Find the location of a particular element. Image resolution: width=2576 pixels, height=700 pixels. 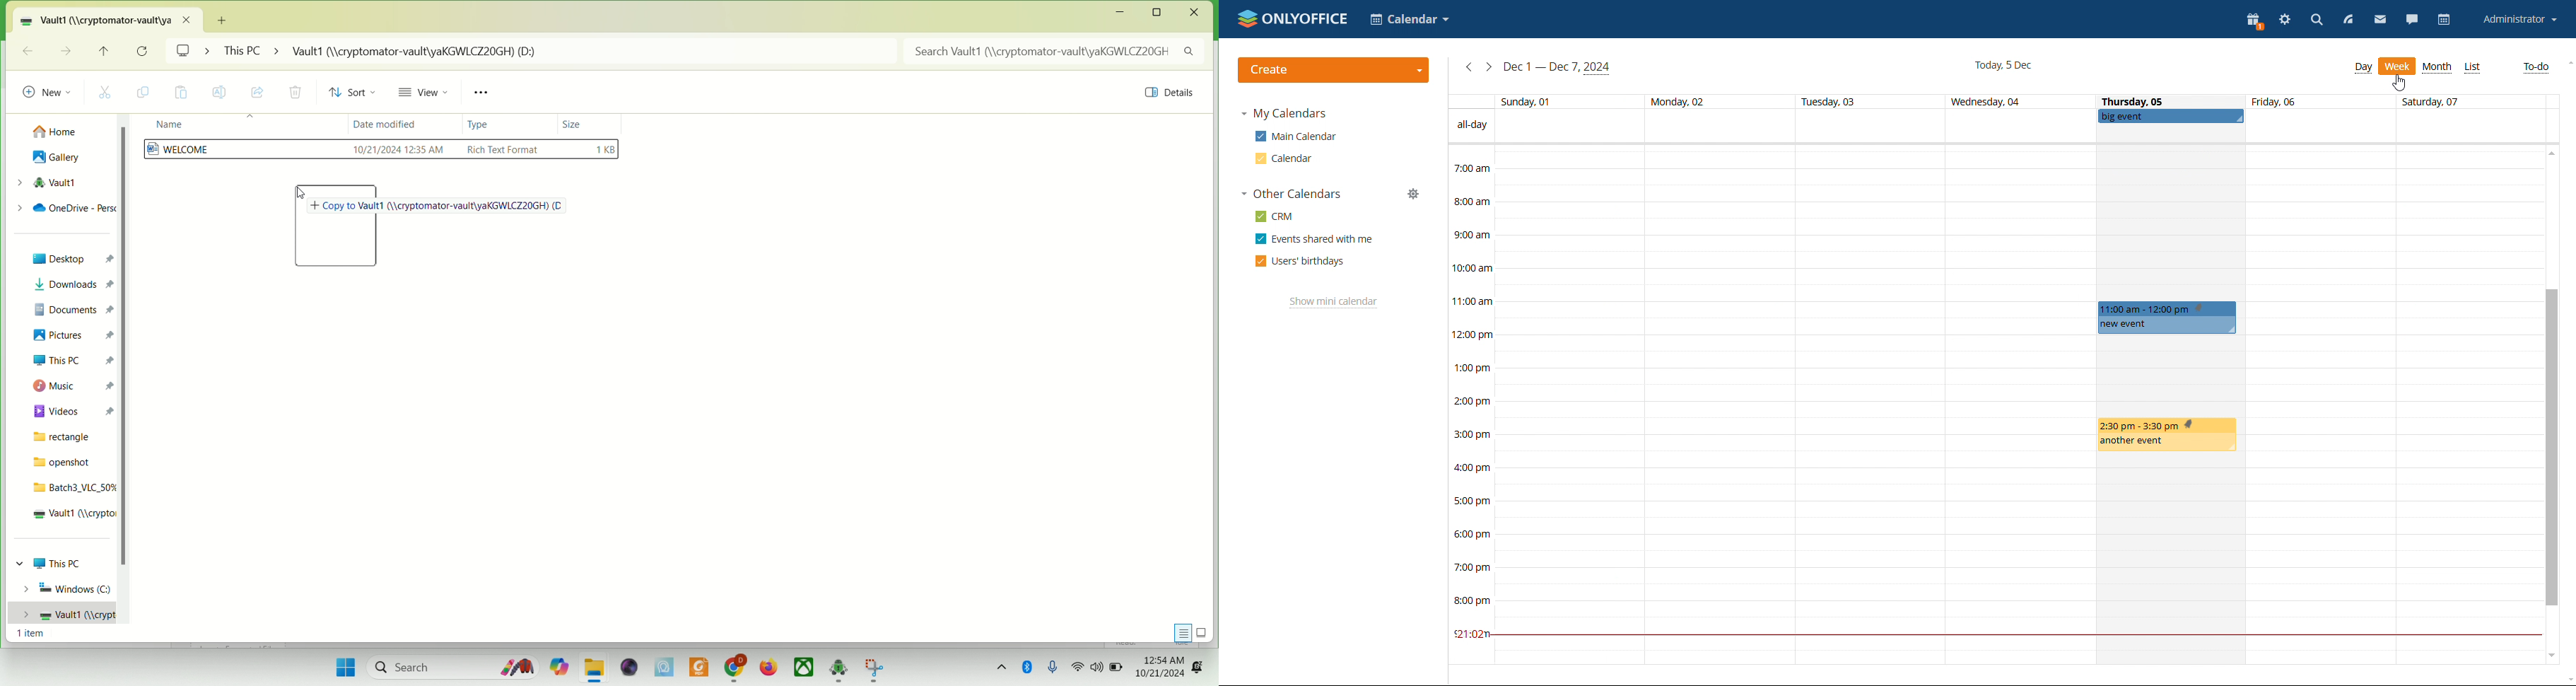

documents is located at coordinates (71, 309).